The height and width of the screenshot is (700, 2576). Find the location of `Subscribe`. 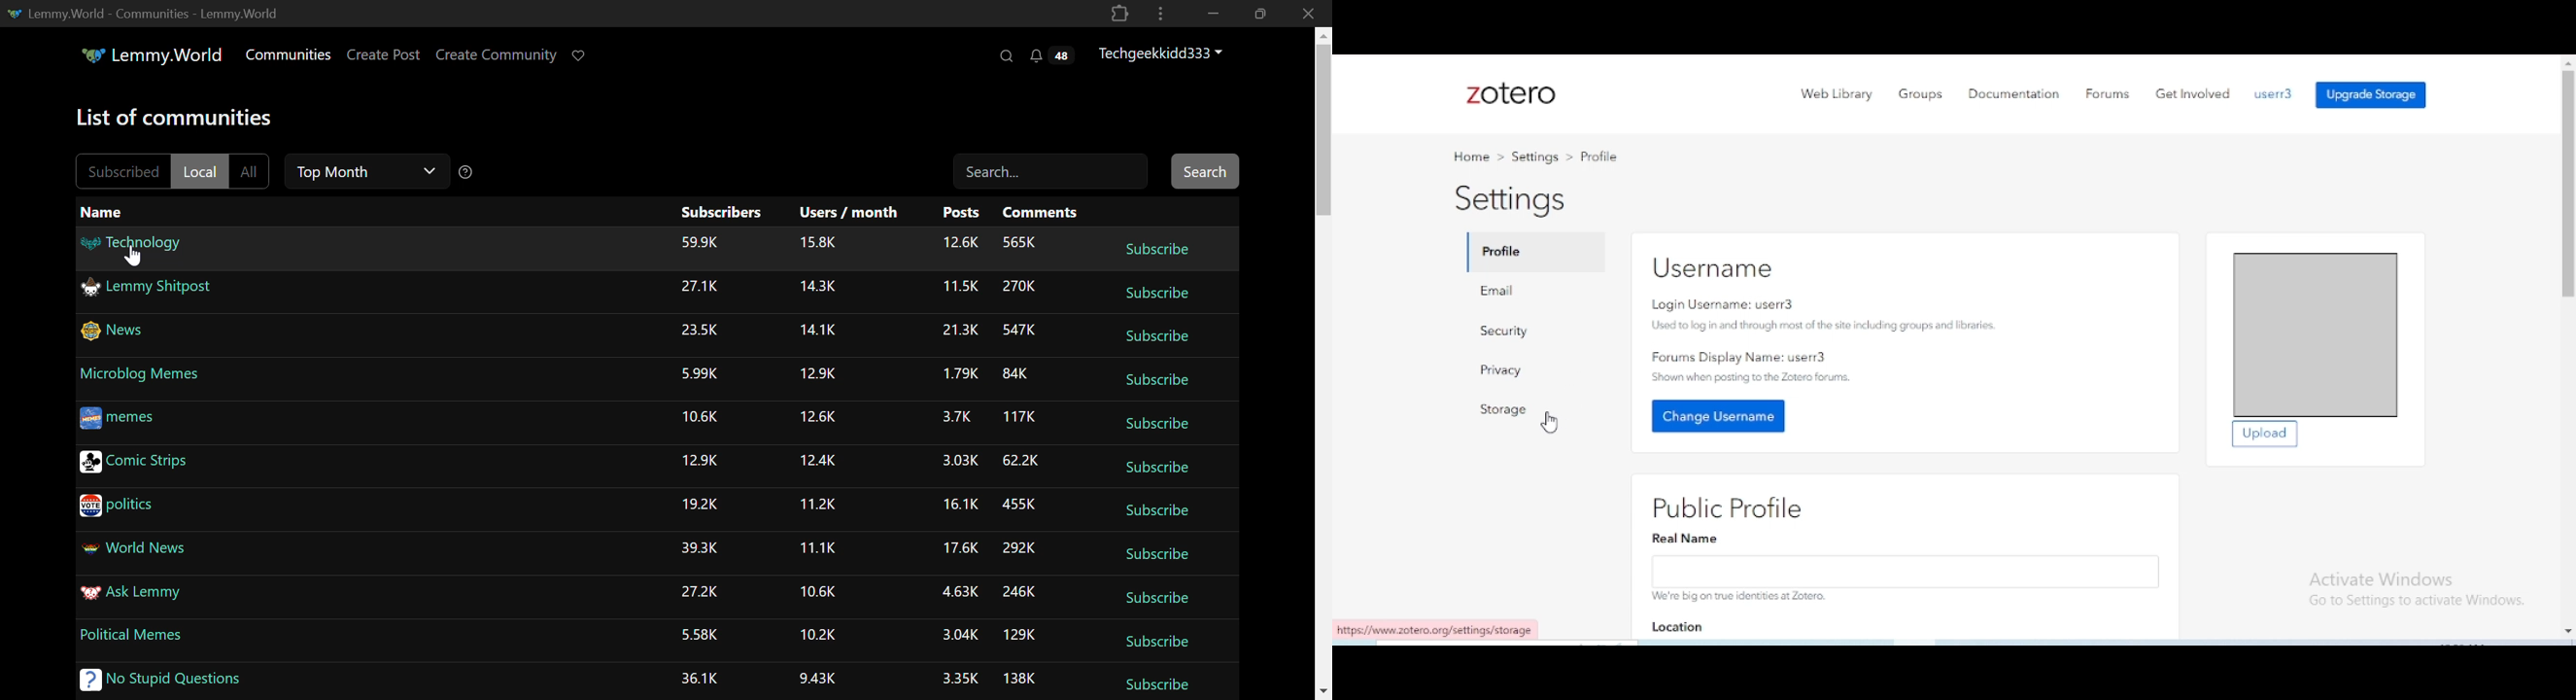

Subscribe is located at coordinates (1155, 383).